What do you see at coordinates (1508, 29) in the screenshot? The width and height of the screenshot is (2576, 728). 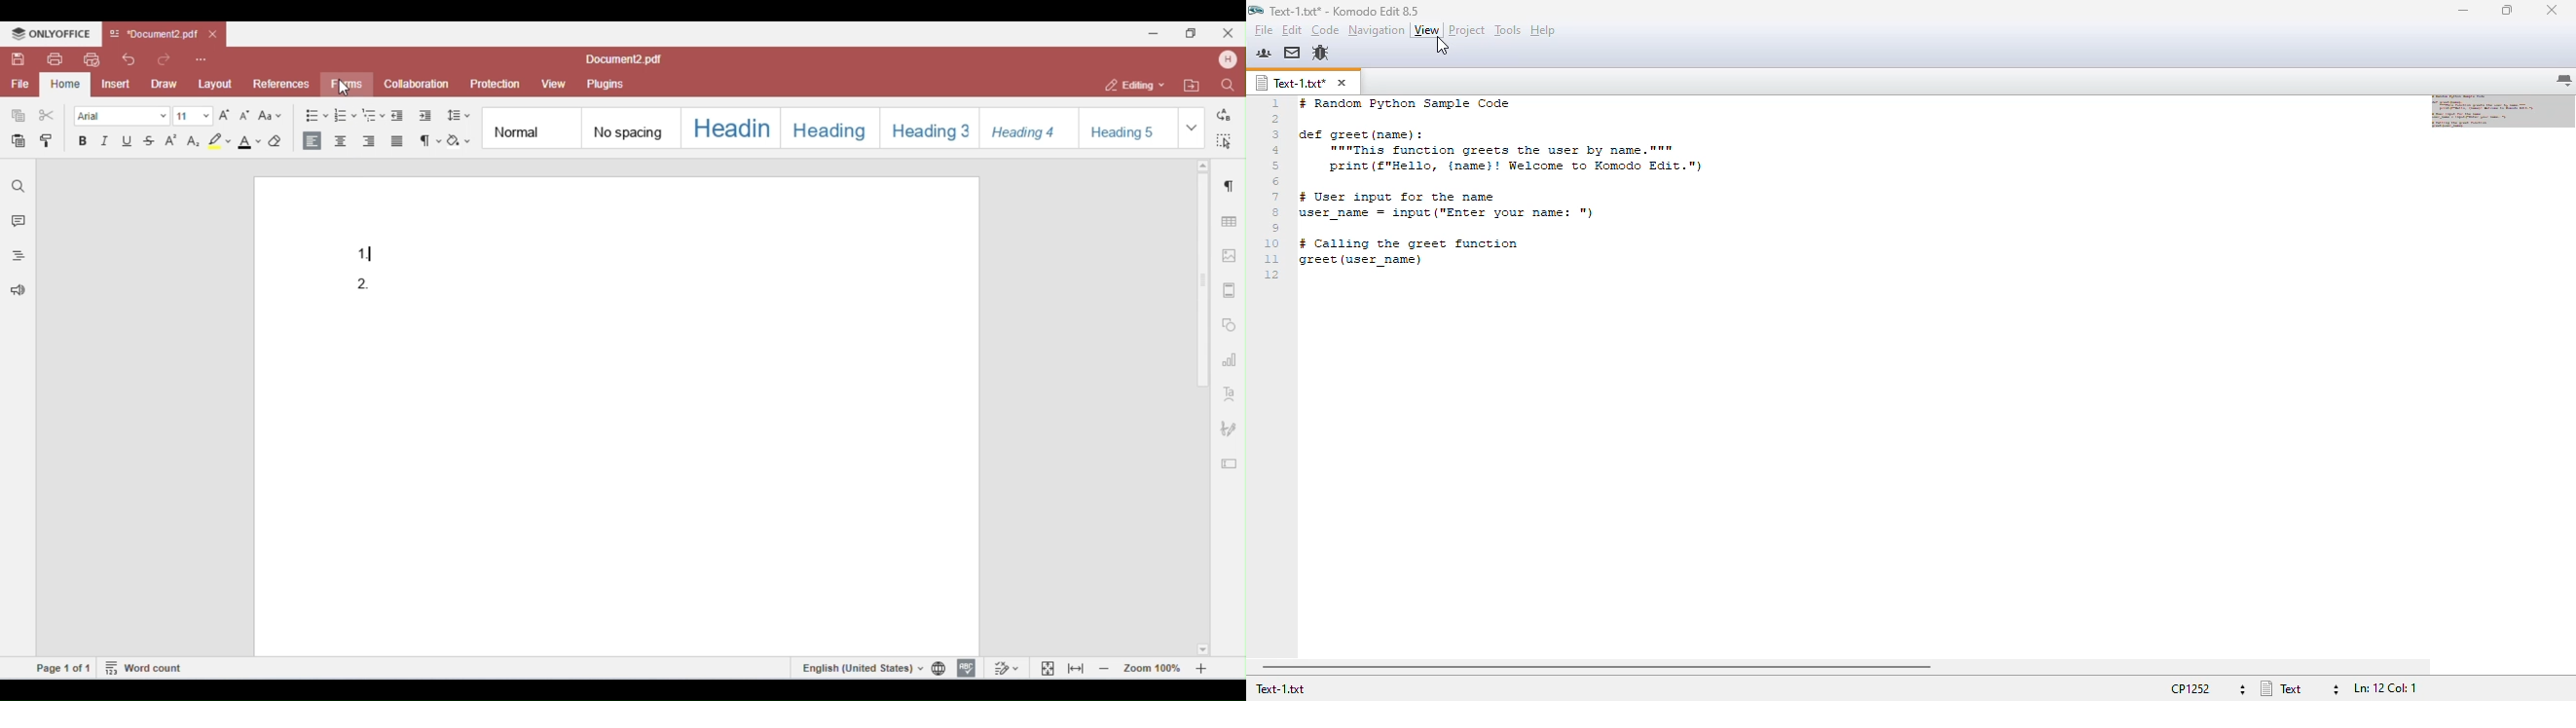 I see `tools` at bounding box center [1508, 29].